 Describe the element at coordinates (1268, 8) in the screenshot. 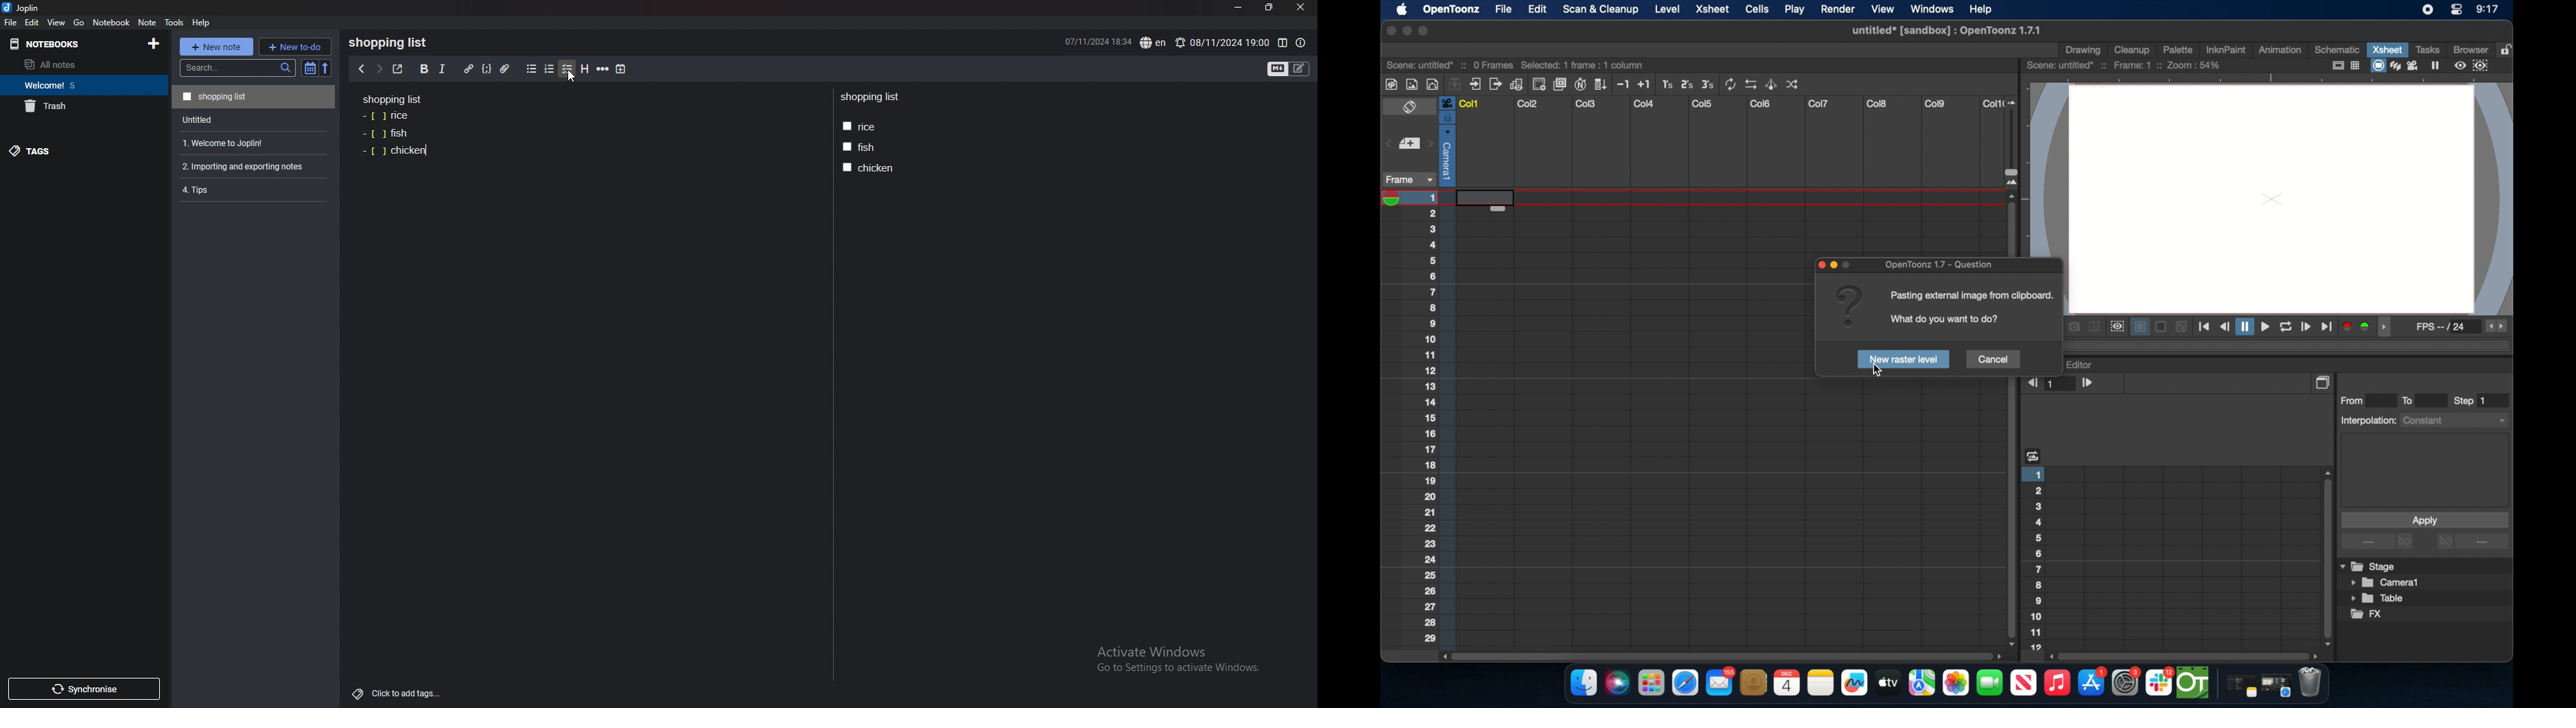

I see `resize` at that location.